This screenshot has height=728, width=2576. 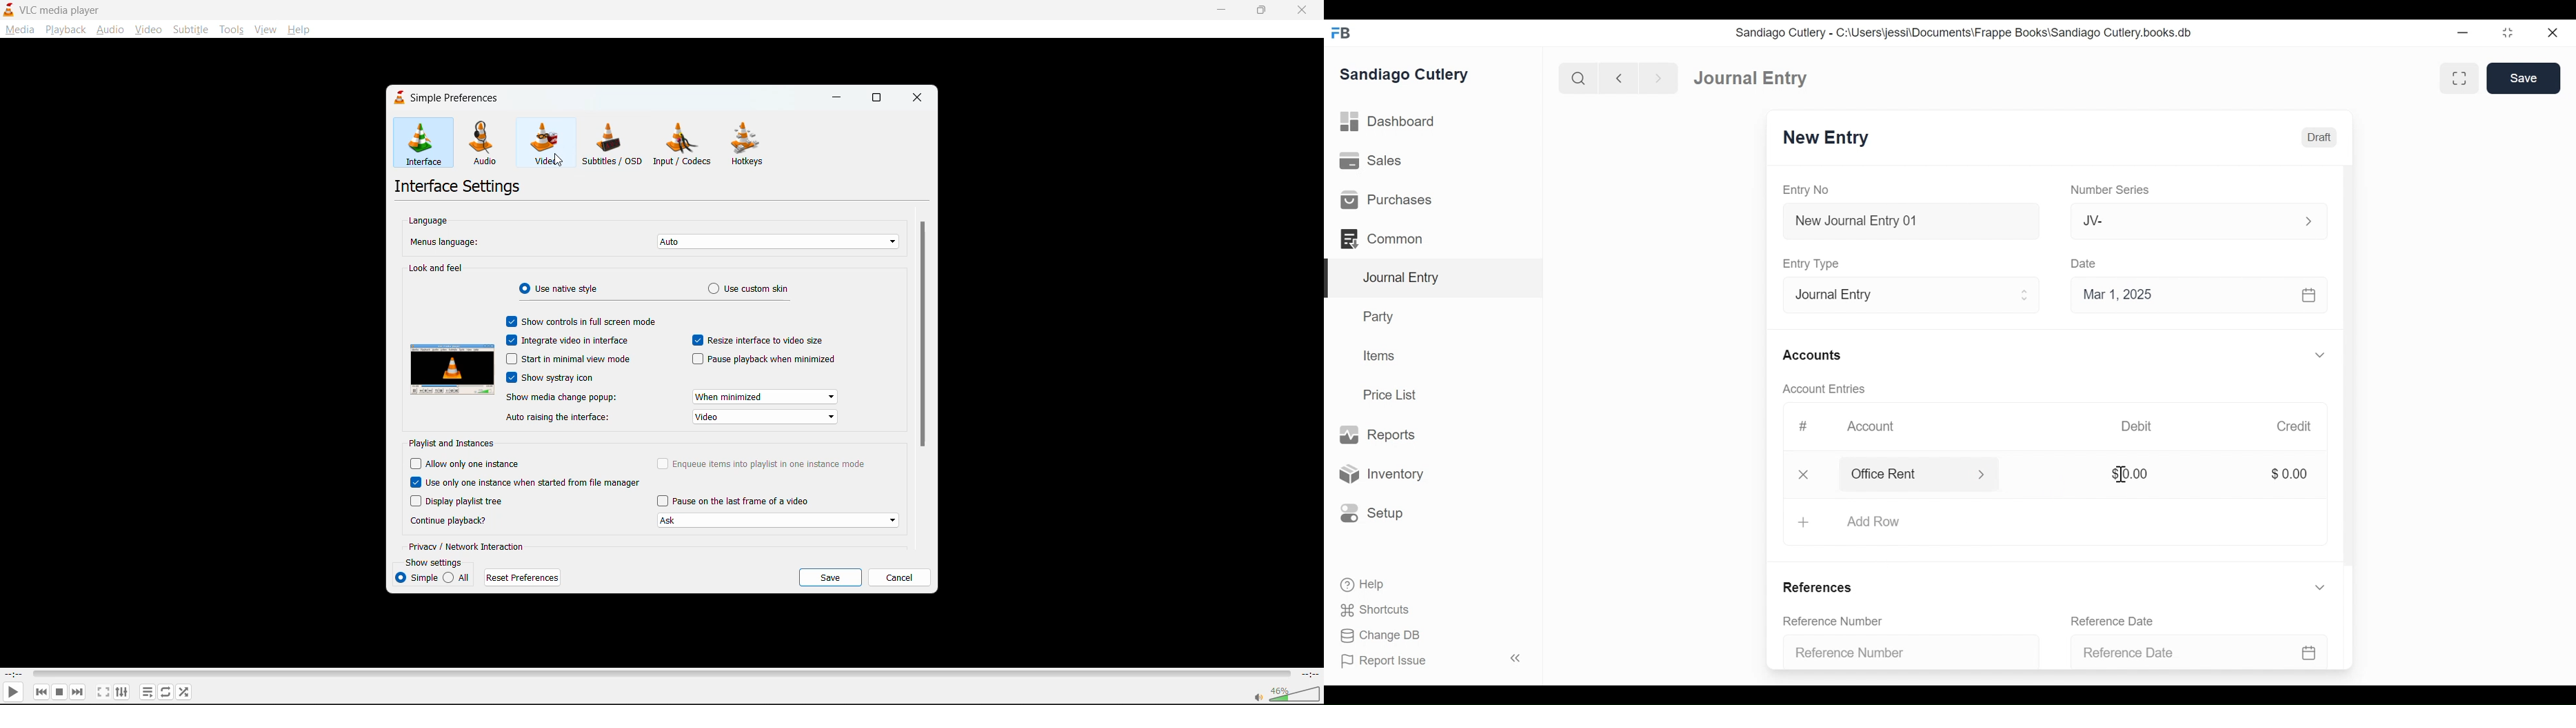 I want to click on start in minimal view mode, so click(x=570, y=359).